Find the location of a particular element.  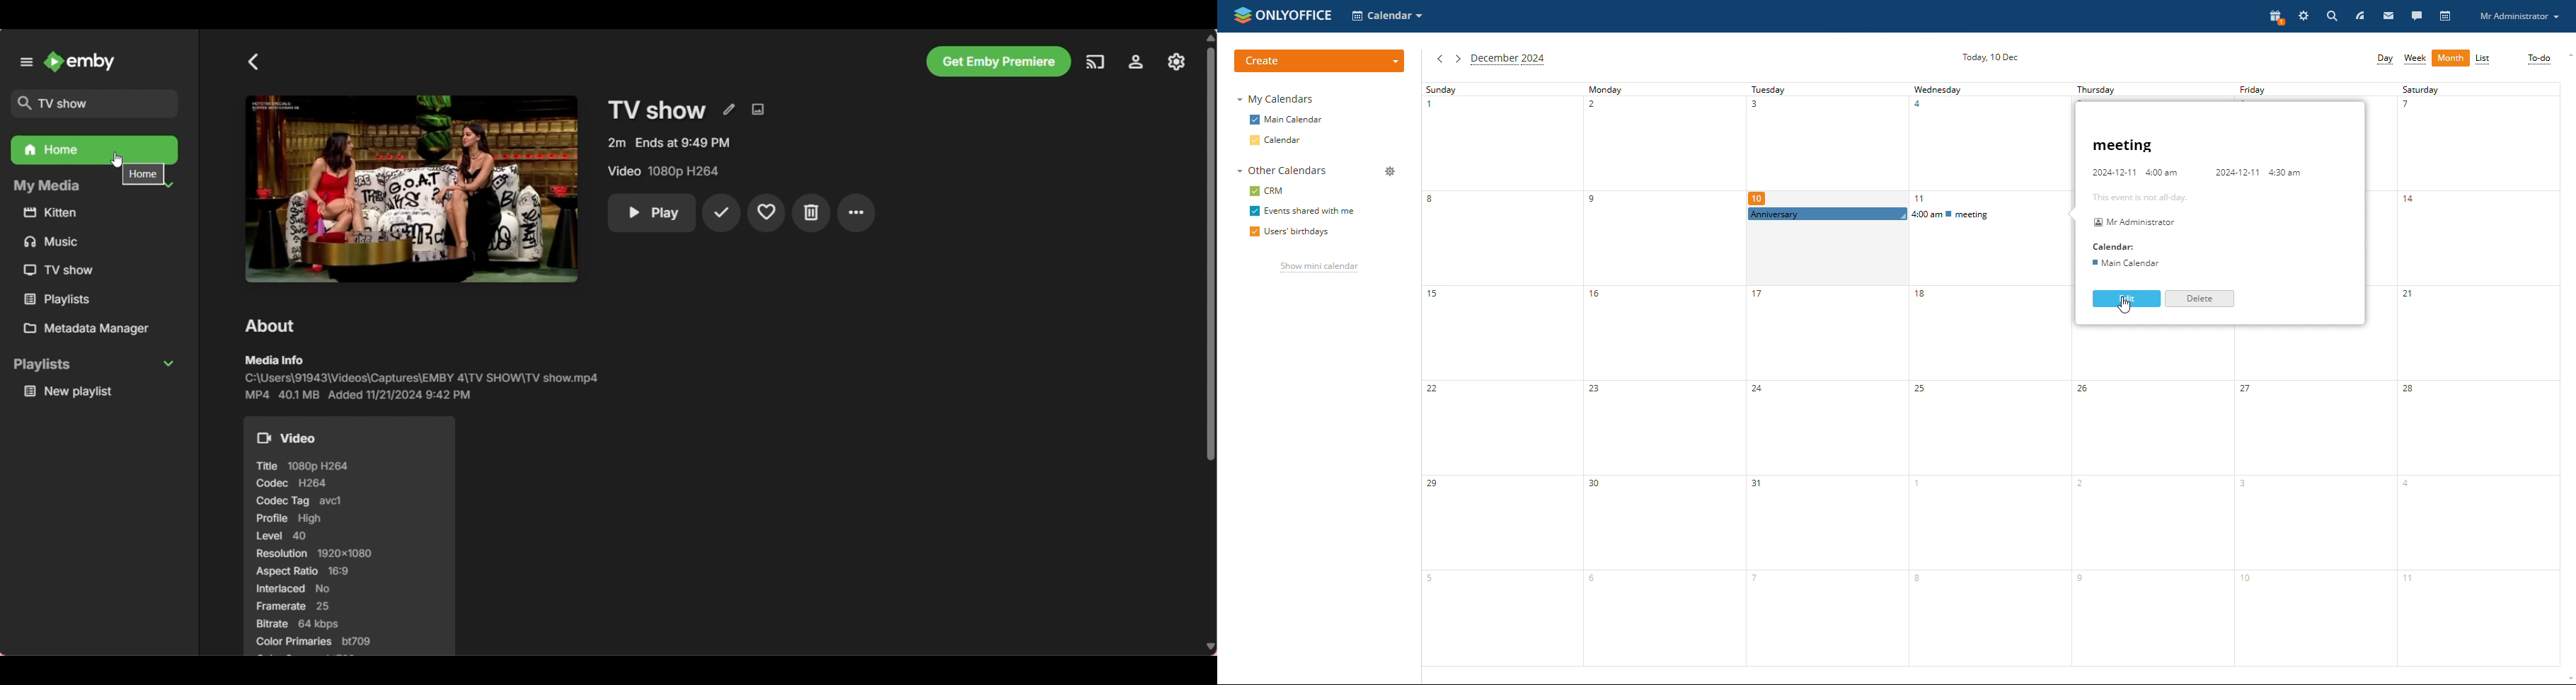

onlyoffice is located at coordinates (1294, 16).